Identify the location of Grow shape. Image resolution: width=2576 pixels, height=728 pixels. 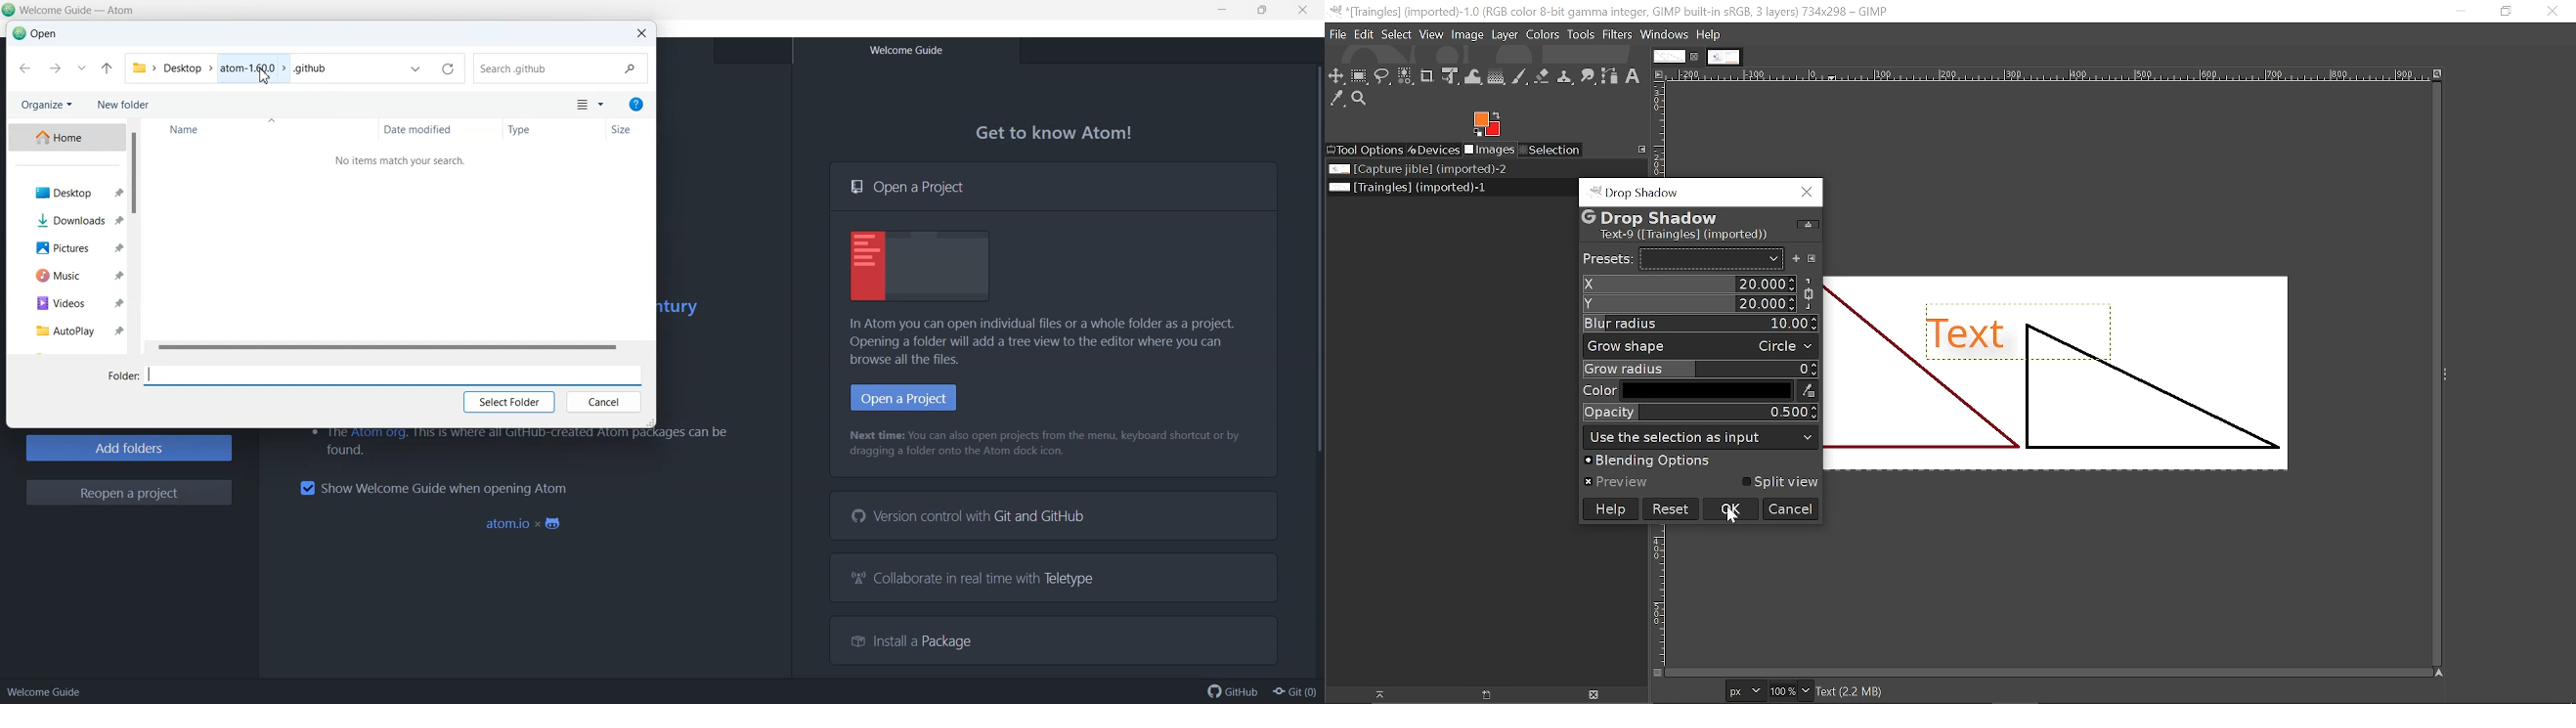
(1701, 345).